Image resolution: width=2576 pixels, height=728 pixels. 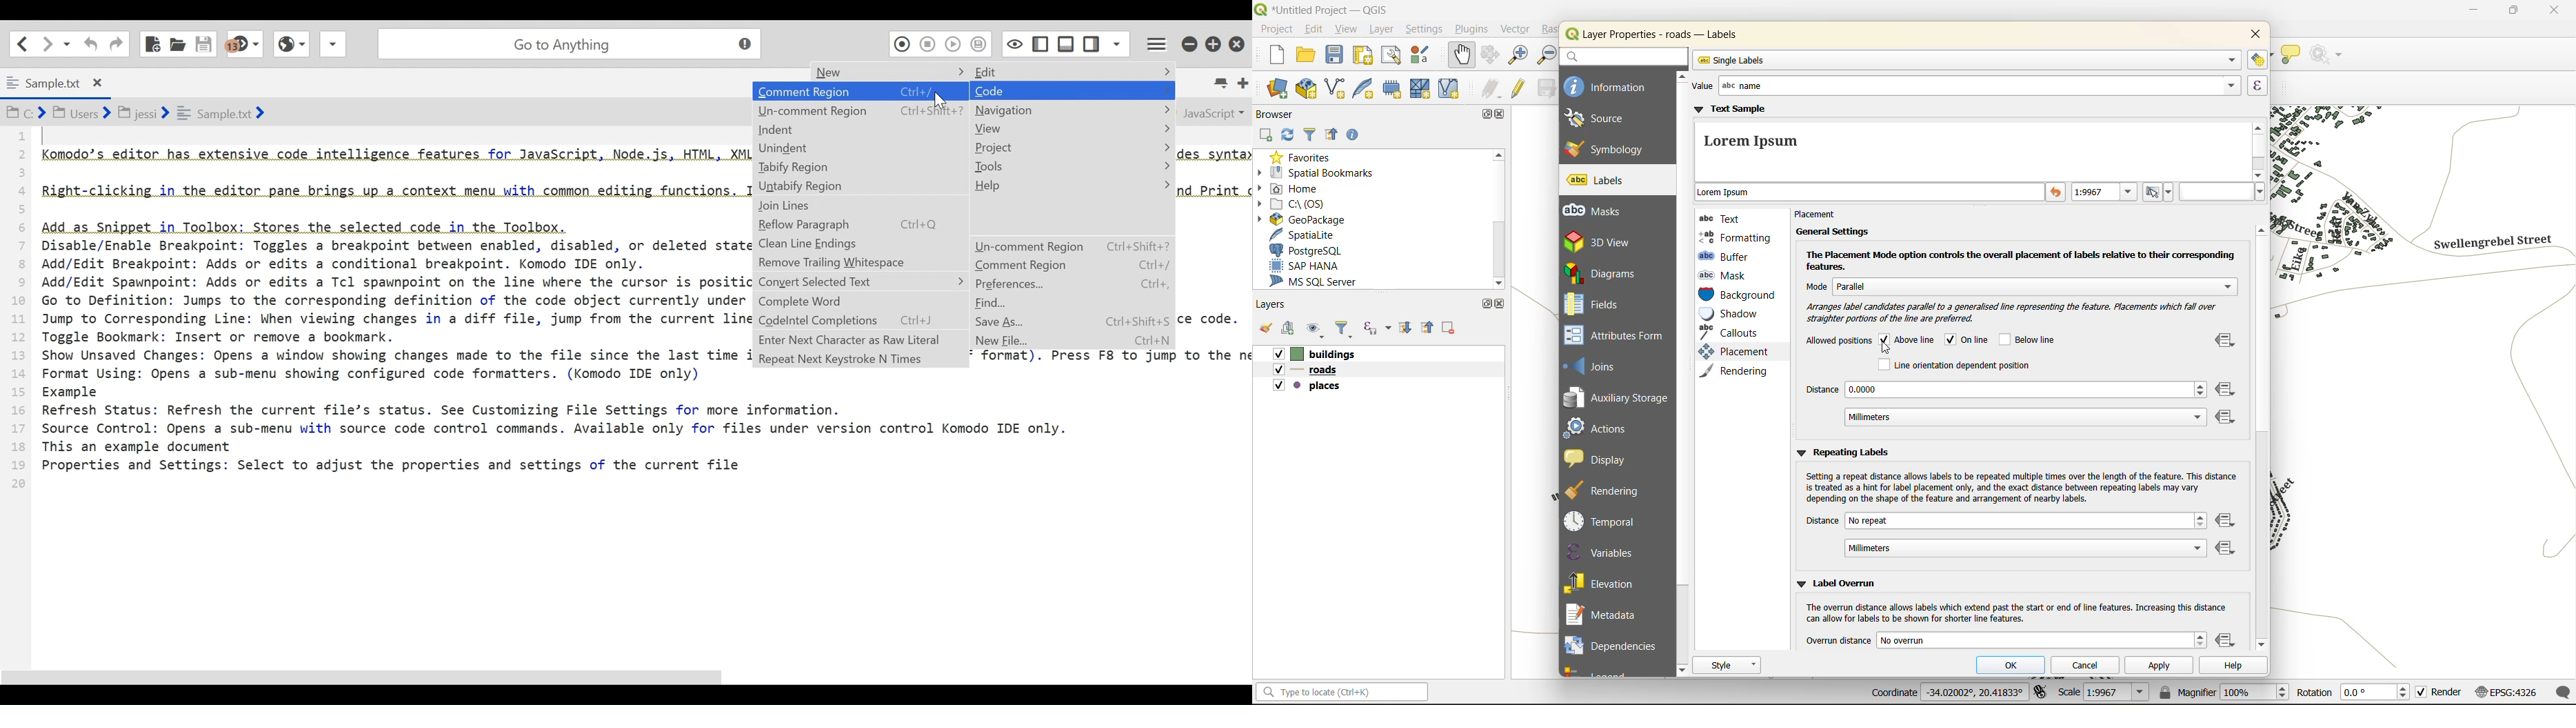 What do you see at coordinates (567, 42) in the screenshot?
I see `Search` at bounding box center [567, 42].